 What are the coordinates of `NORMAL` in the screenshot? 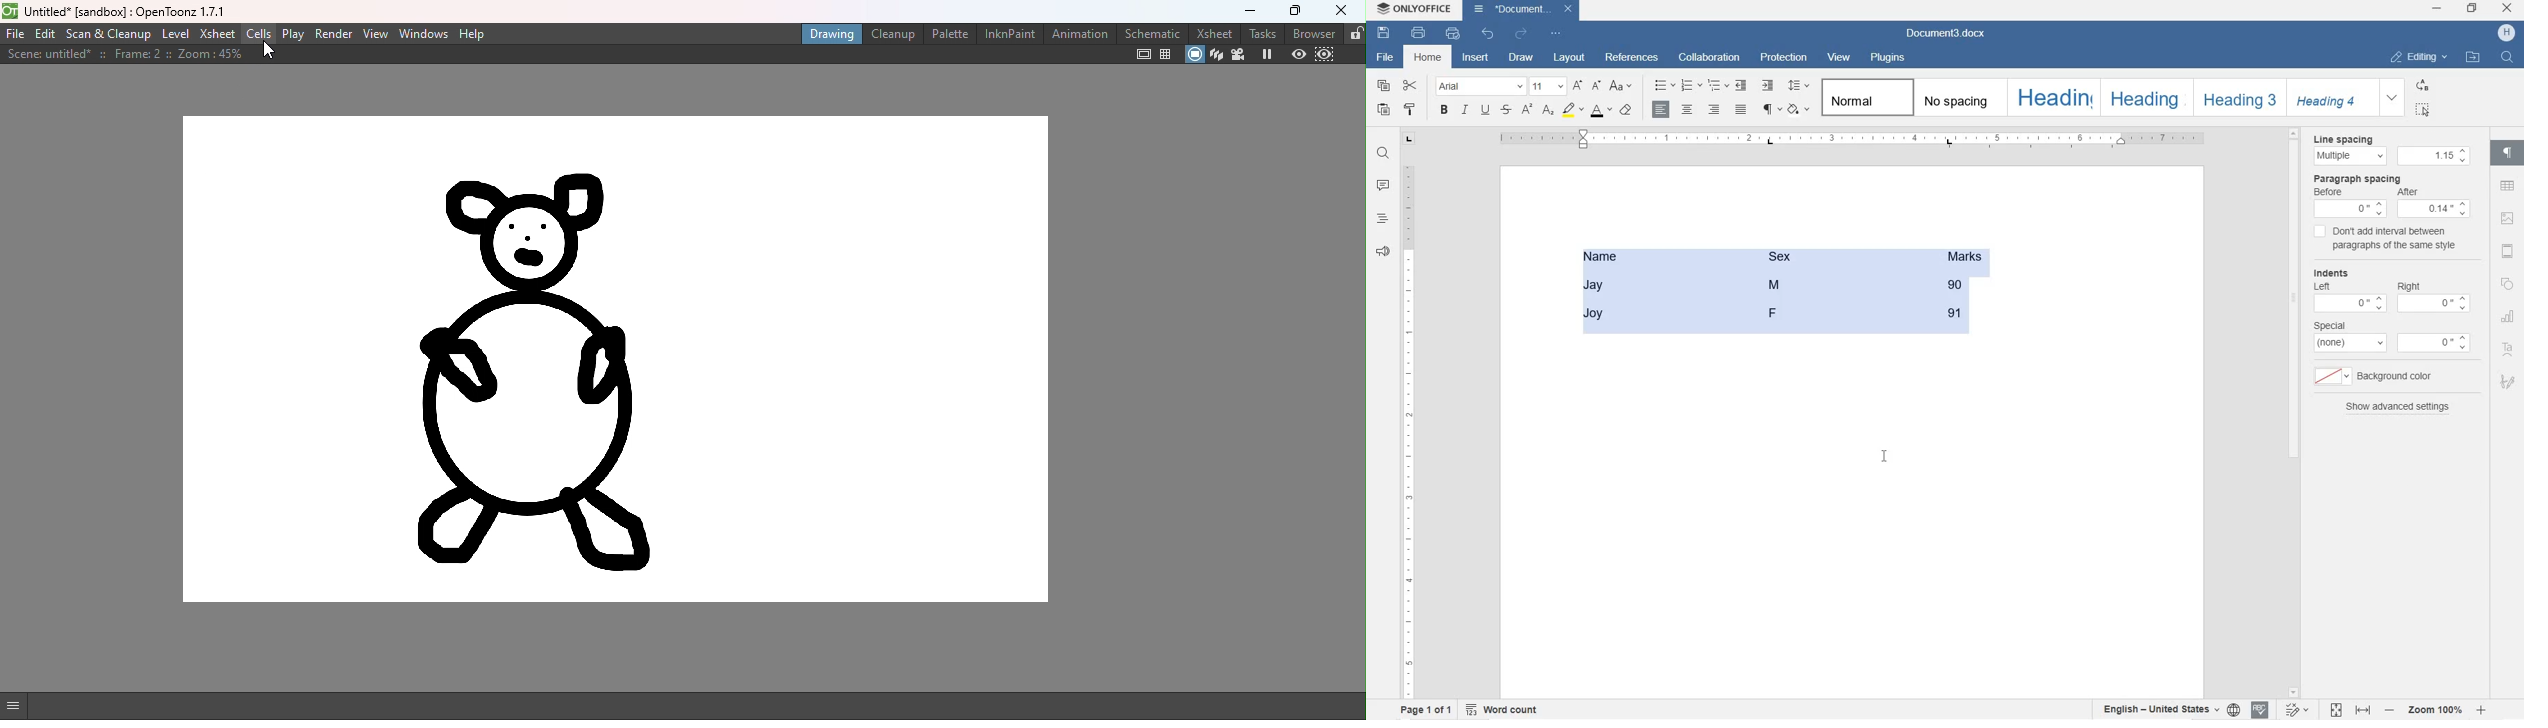 It's located at (1862, 97).